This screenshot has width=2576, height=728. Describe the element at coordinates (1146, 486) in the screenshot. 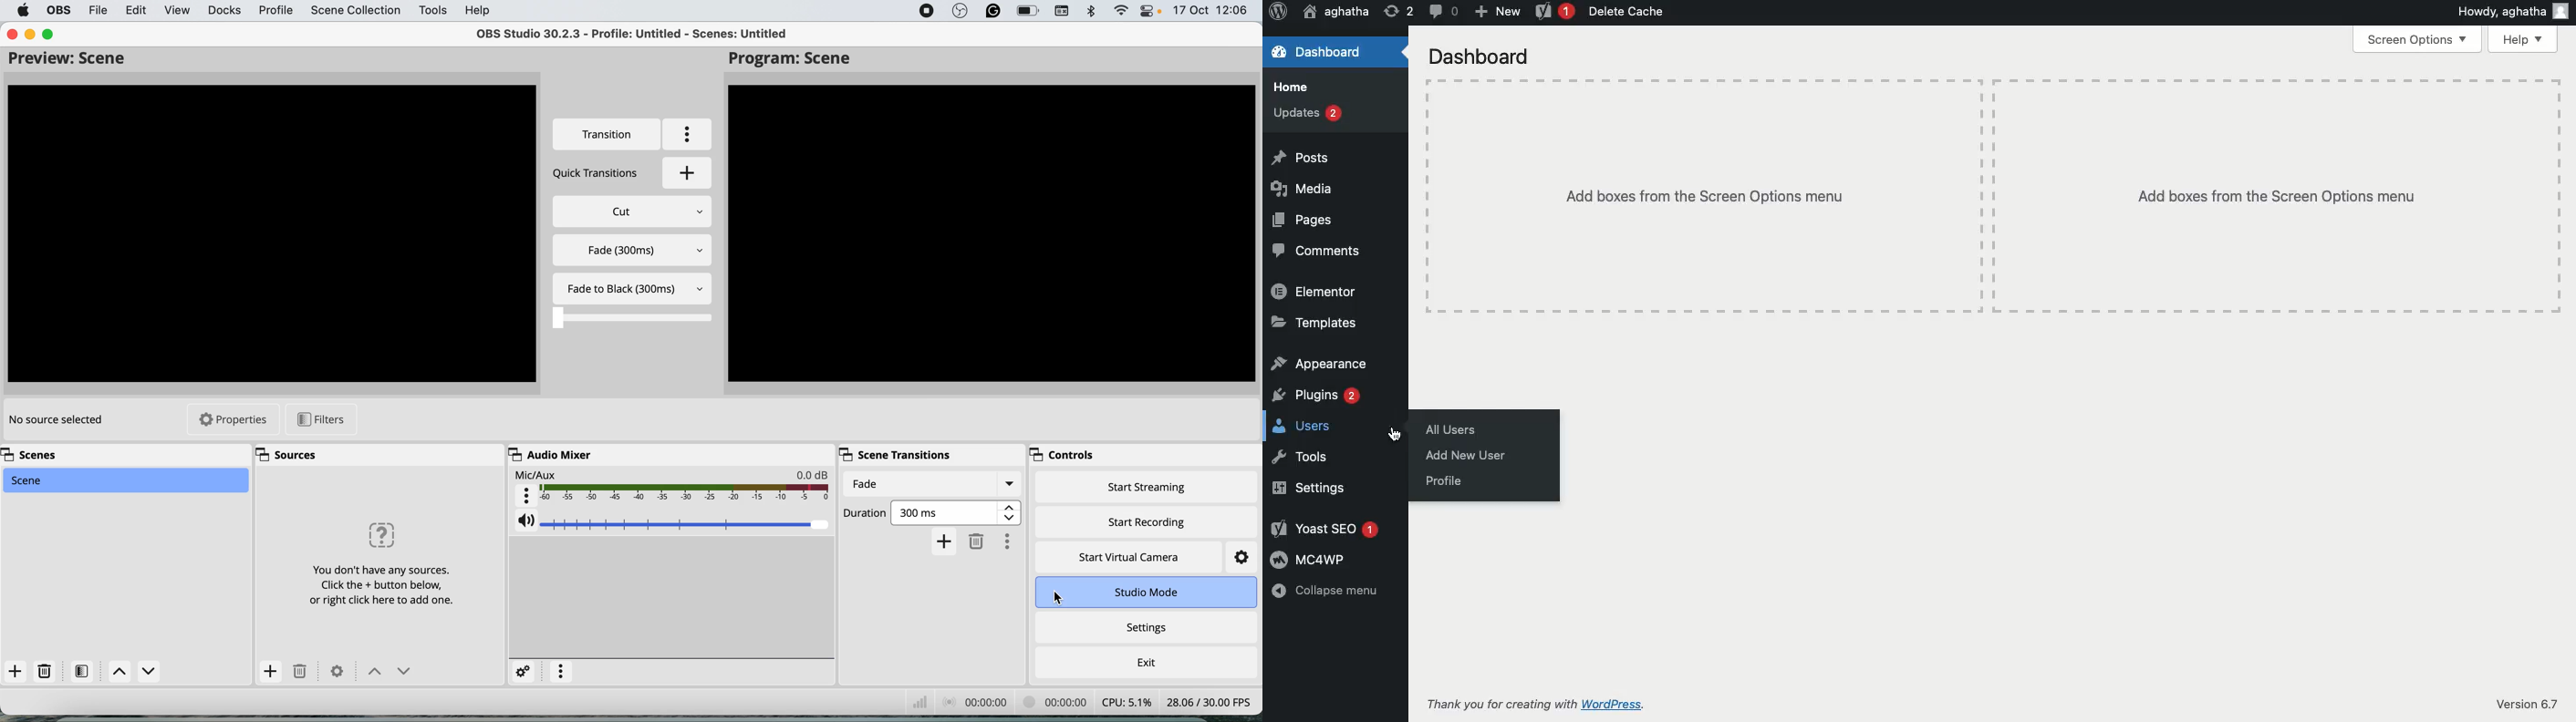

I see `start streaming` at that location.